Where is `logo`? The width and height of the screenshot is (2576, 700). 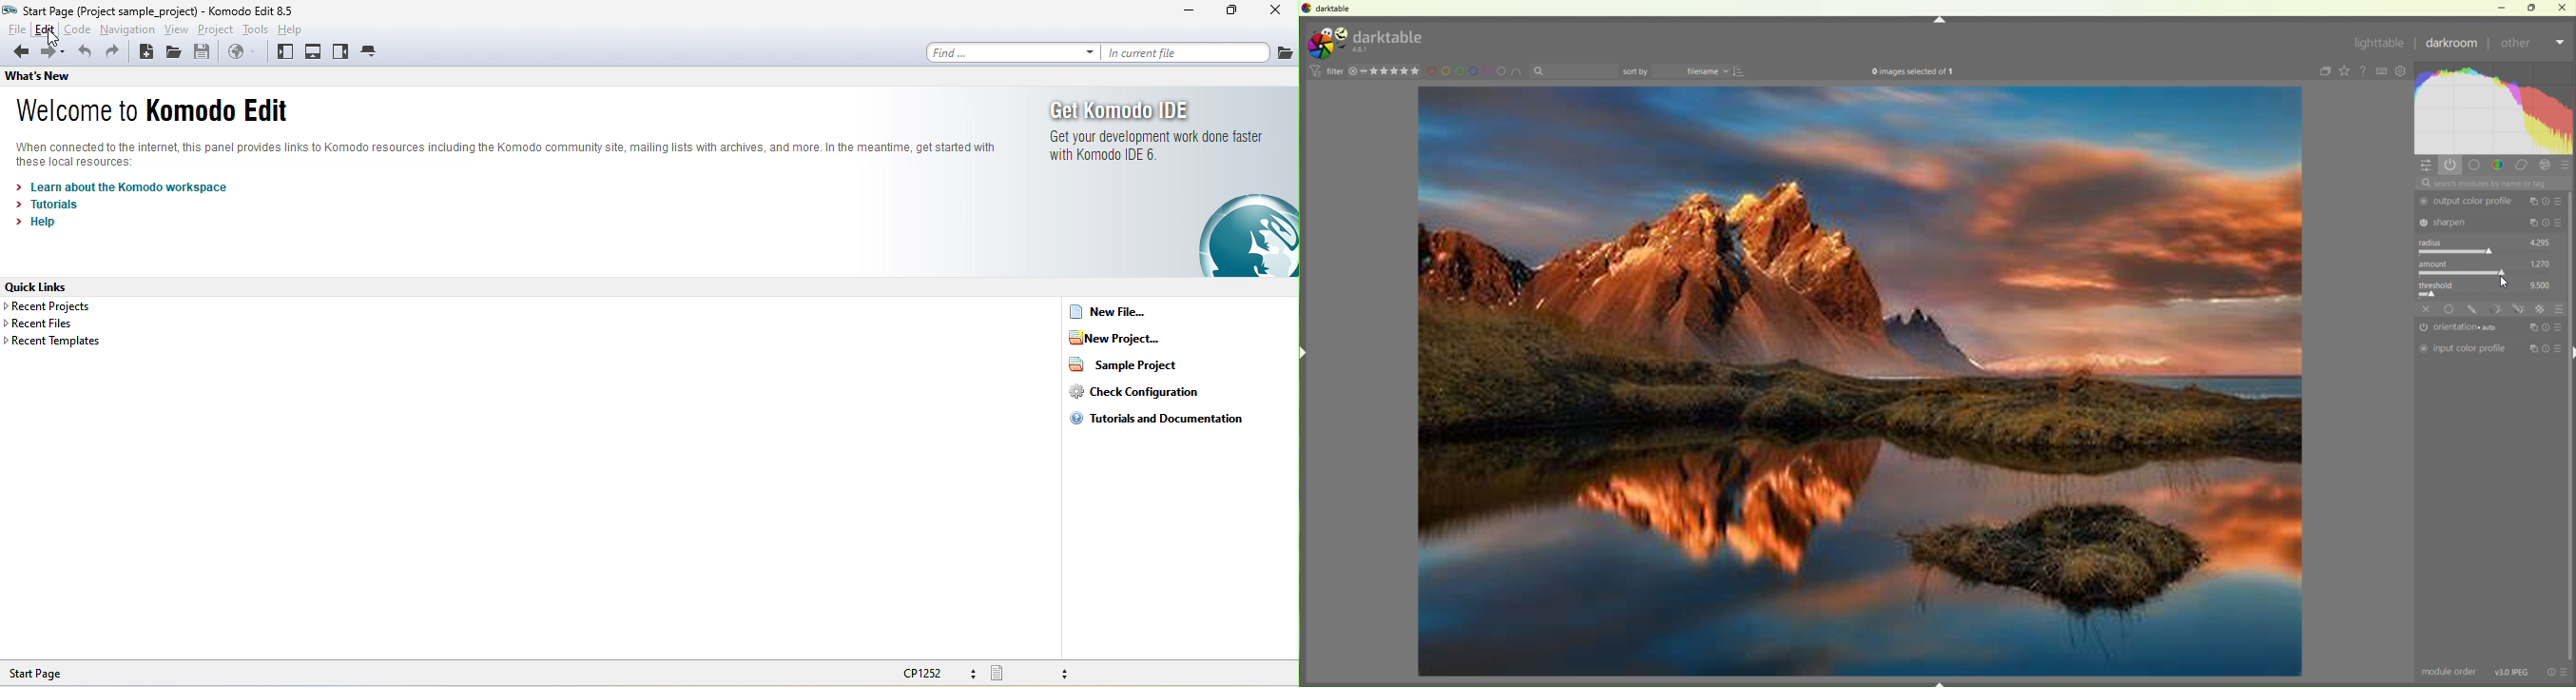
logo is located at coordinates (1326, 43).